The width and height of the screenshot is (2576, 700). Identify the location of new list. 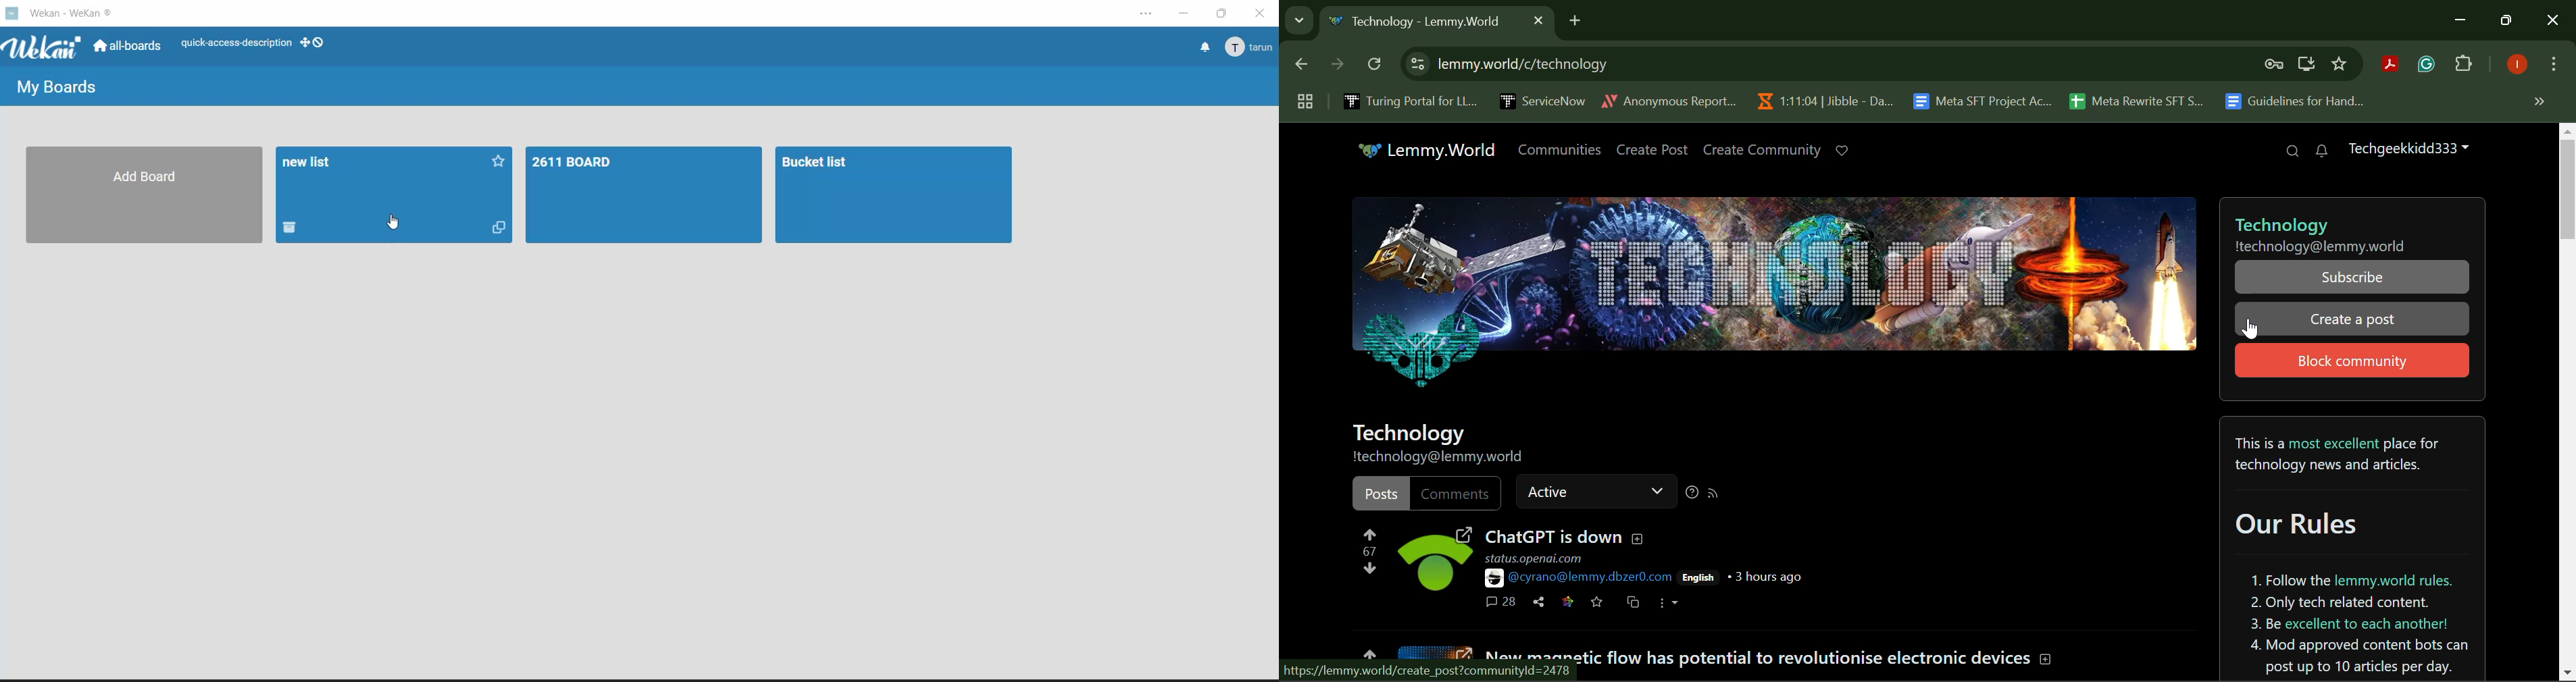
(371, 178).